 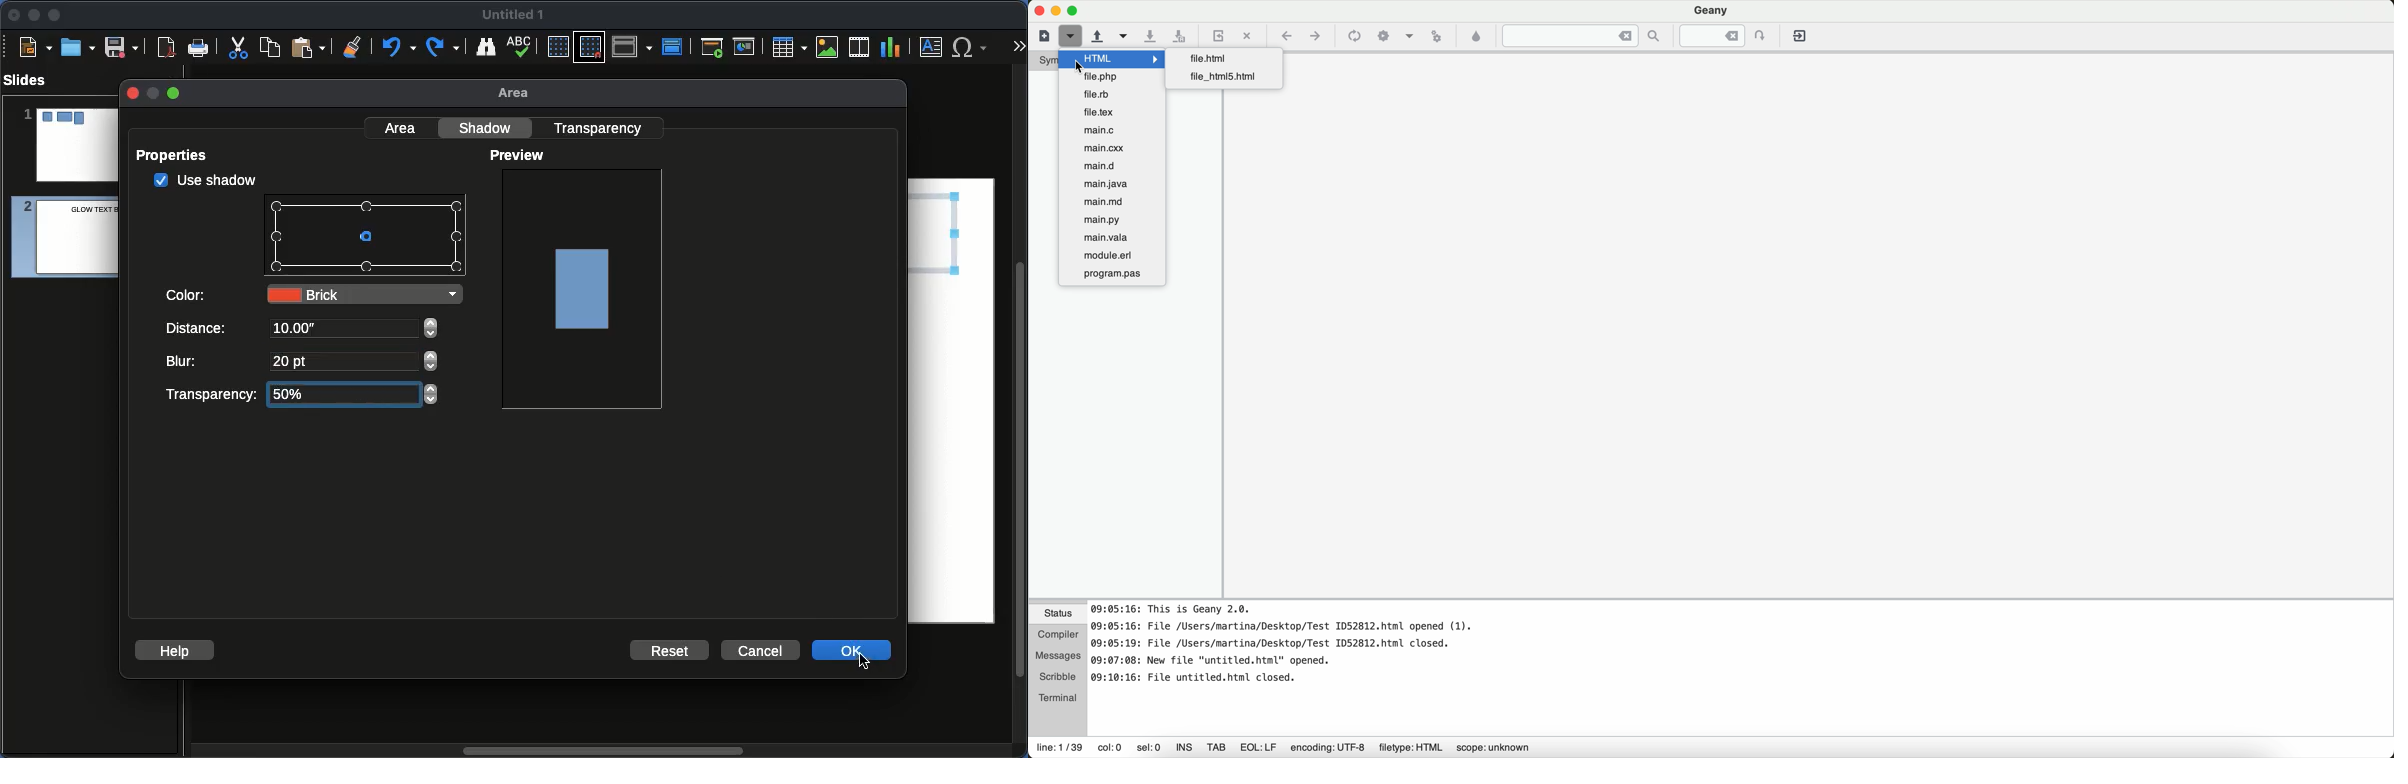 What do you see at coordinates (485, 46) in the screenshot?
I see `Find` at bounding box center [485, 46].